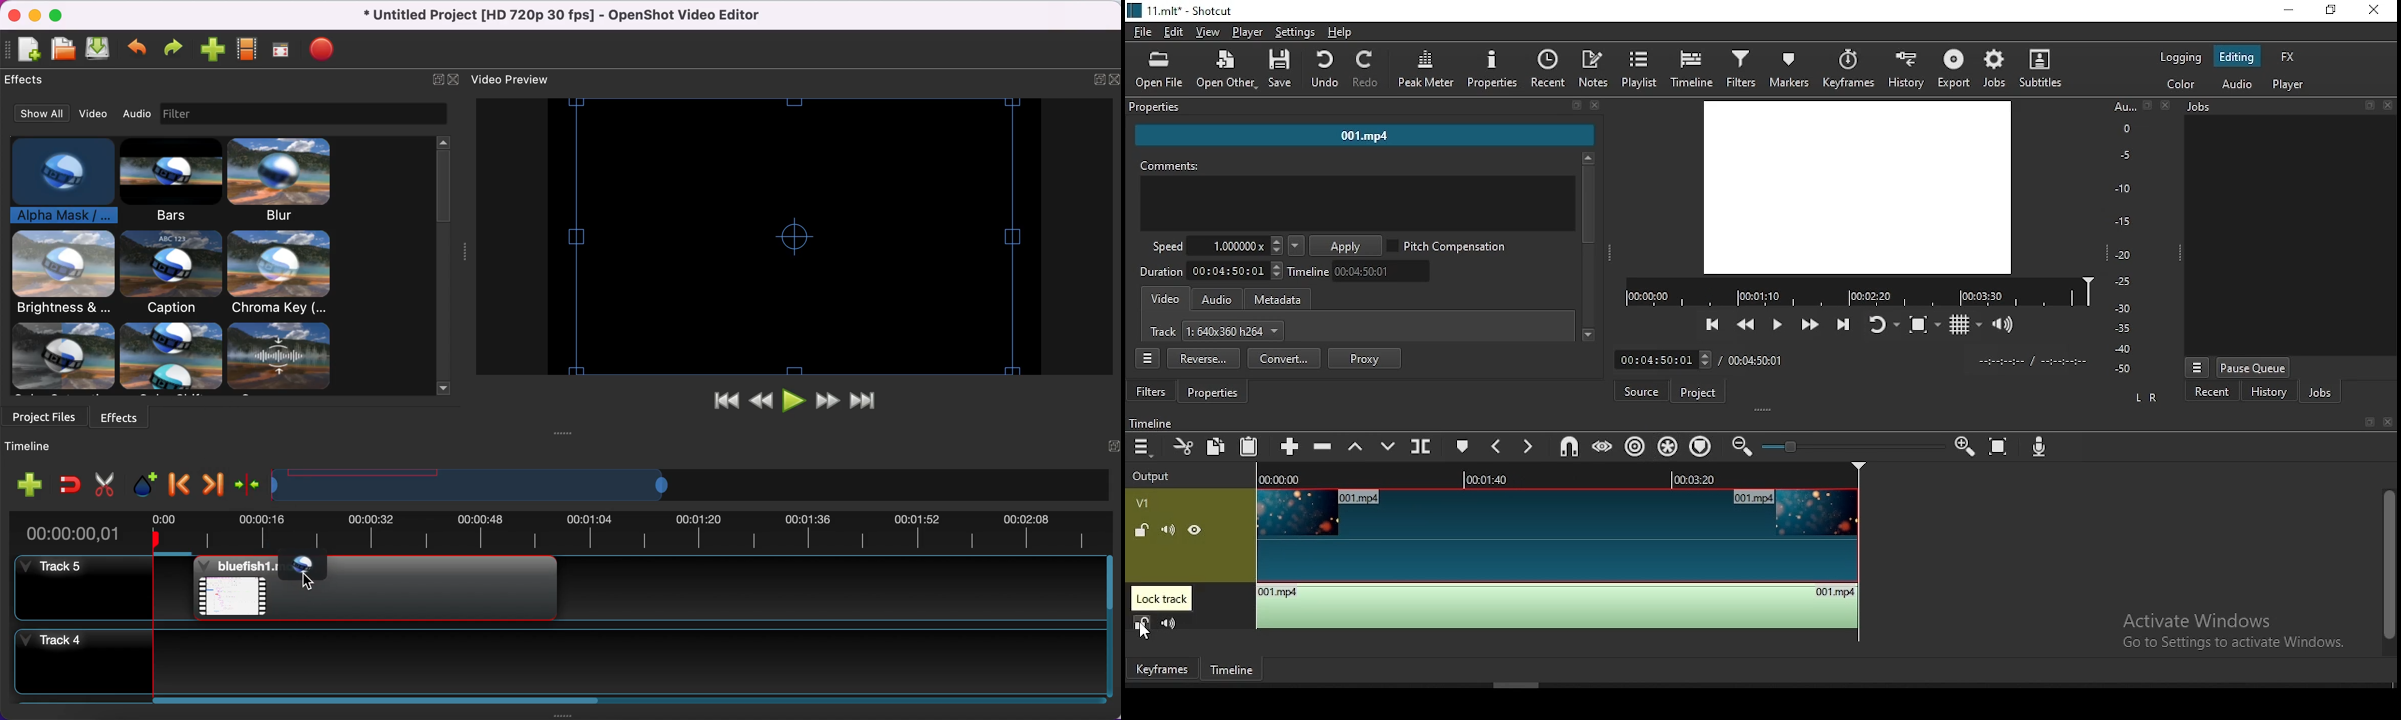 The image size is (2408, 728). Describe the element at coordinates (1364, 272) in the screenshot. I see `timeline` at that location.